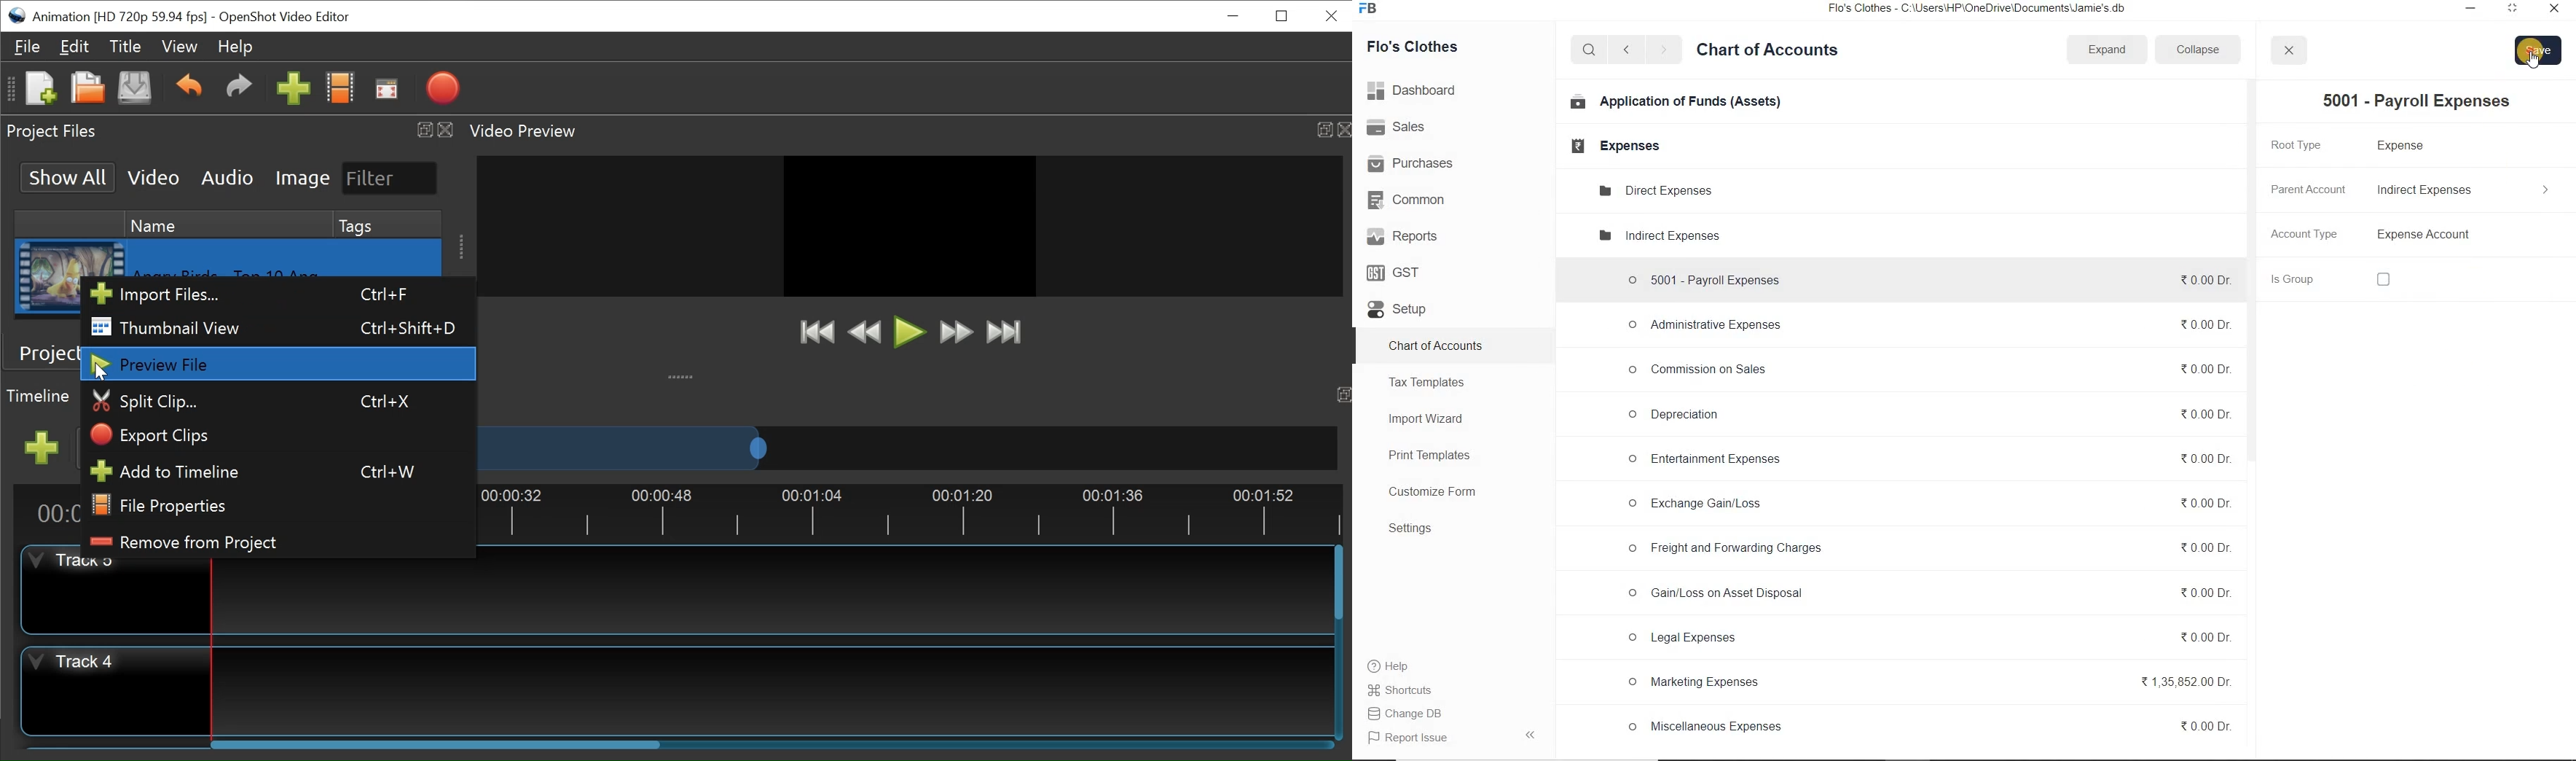 This screenshot has height=784, width=2576. Describe the element at coordinates (1402, 235) in the screenshot. I see `Reports` at that location.